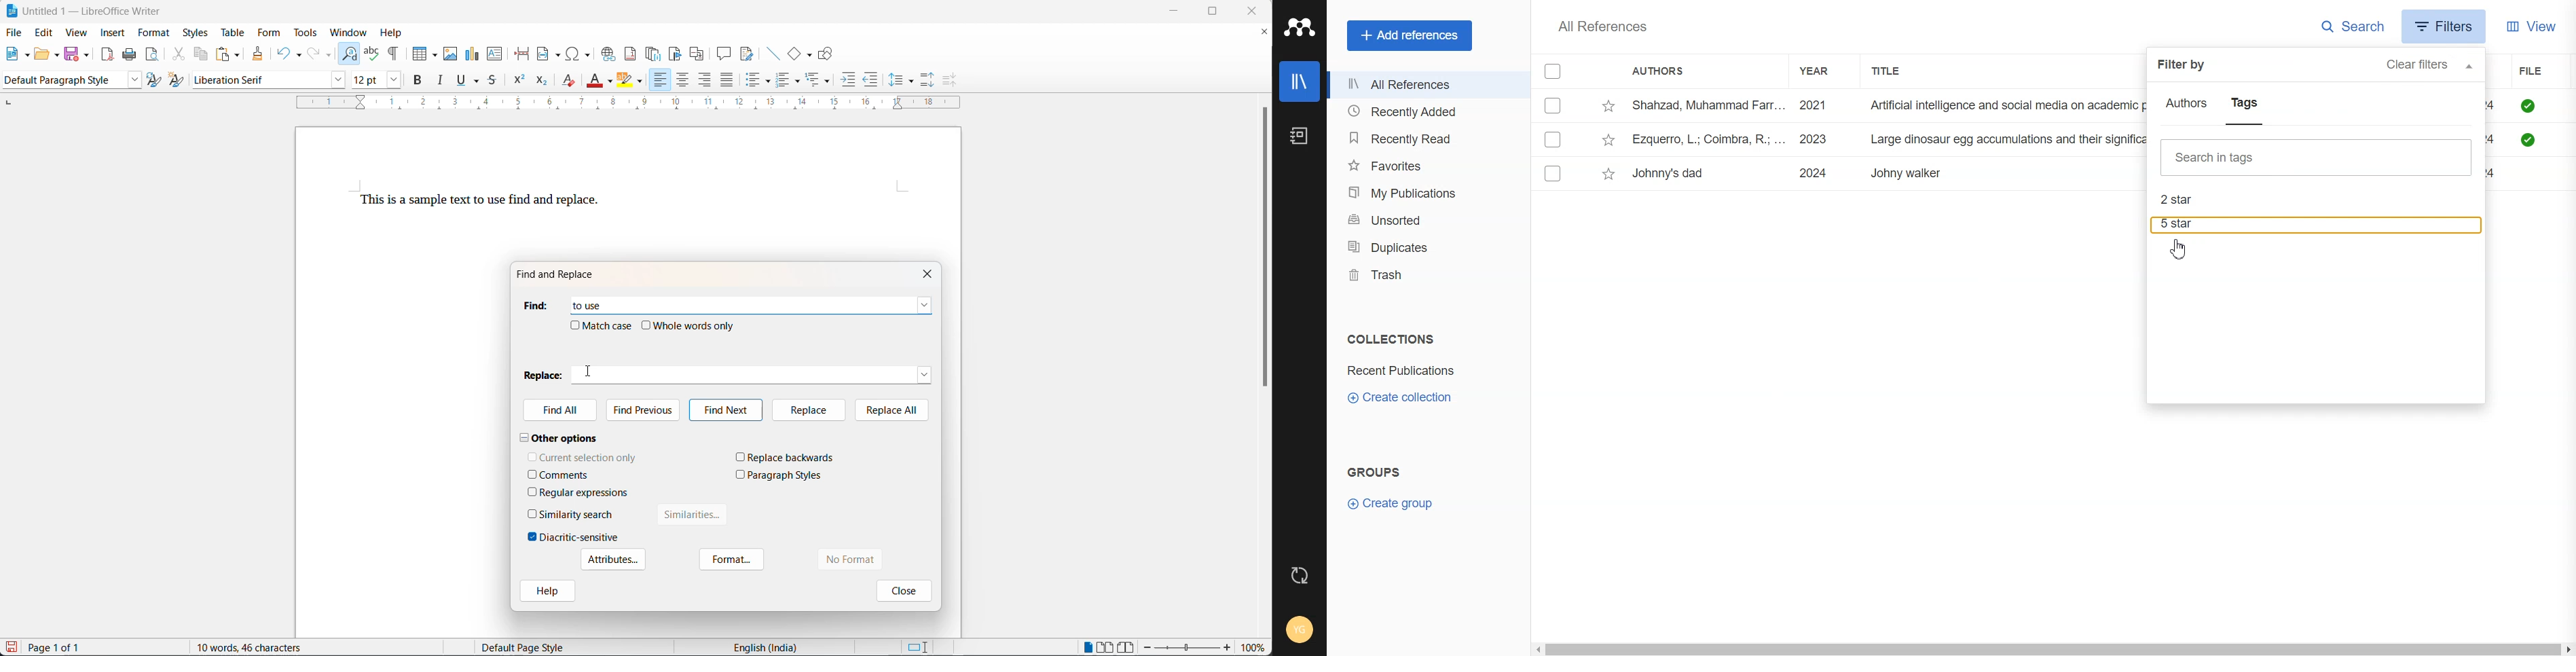  Describe the element at coordinates (365, 82) in the screenshot. I see `font size` at that location.